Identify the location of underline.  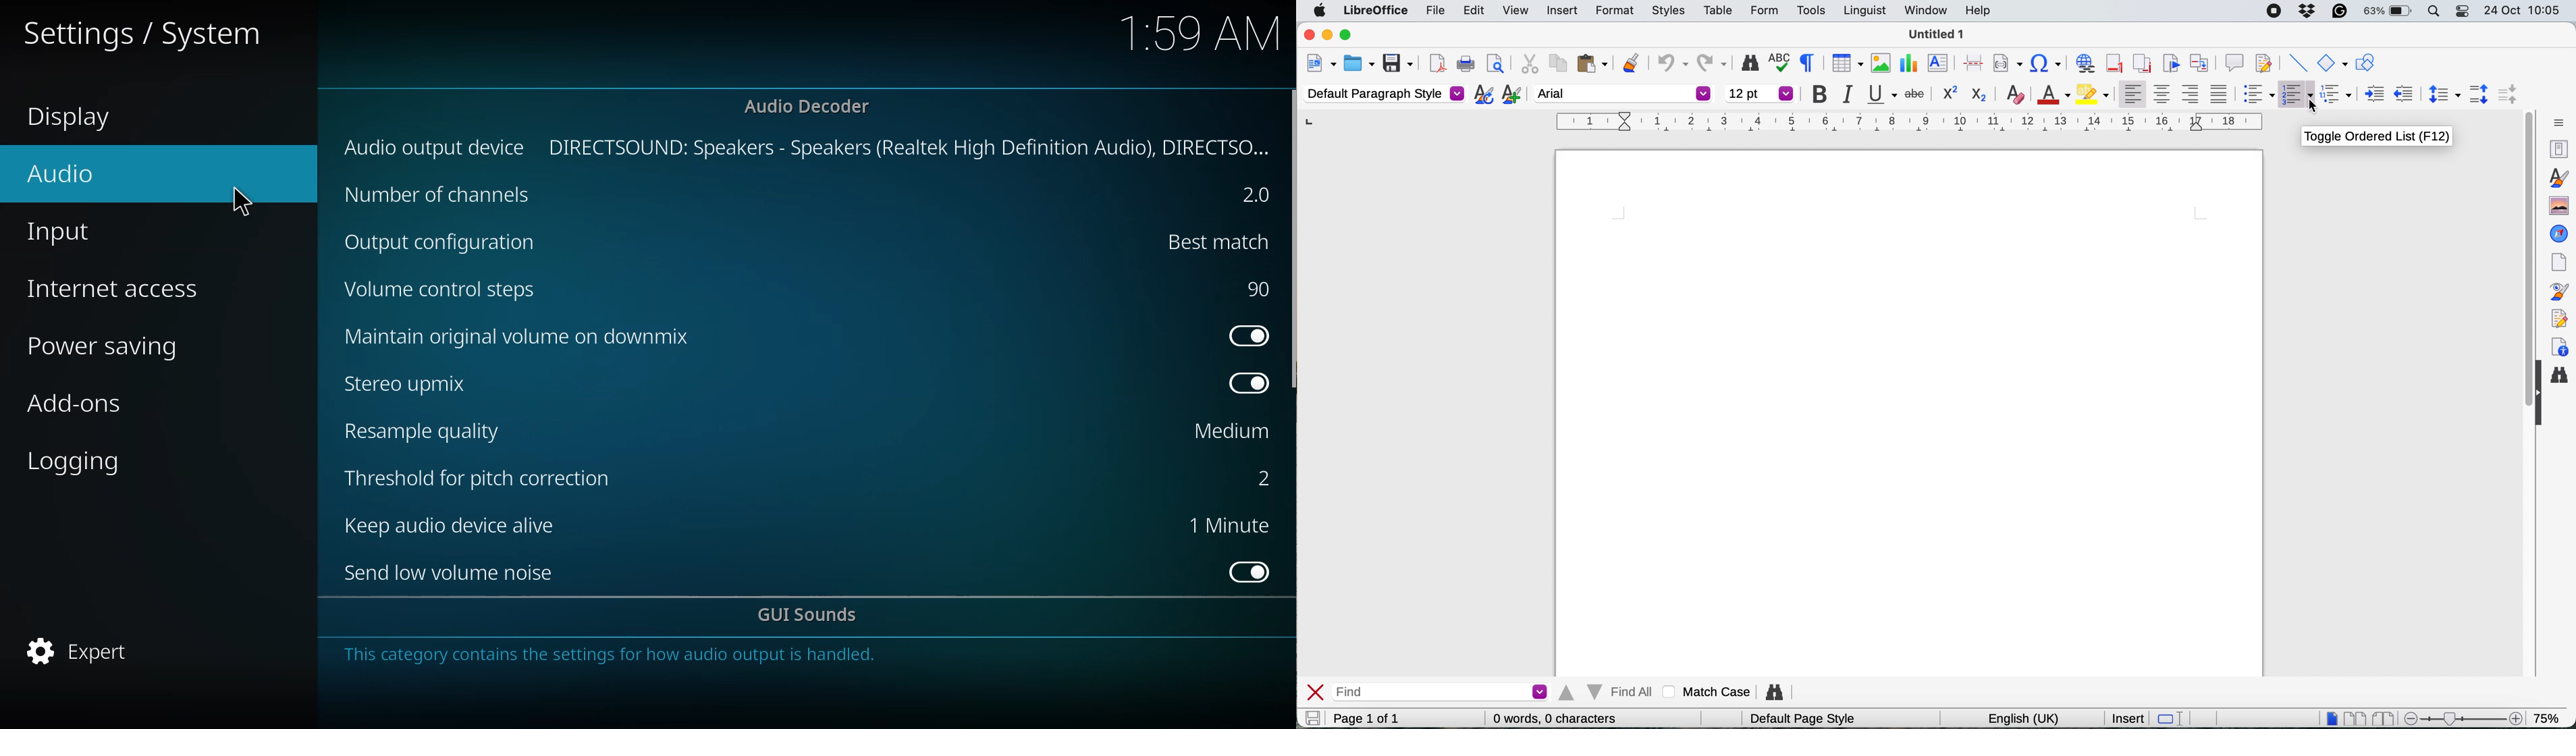
(1883, 94).